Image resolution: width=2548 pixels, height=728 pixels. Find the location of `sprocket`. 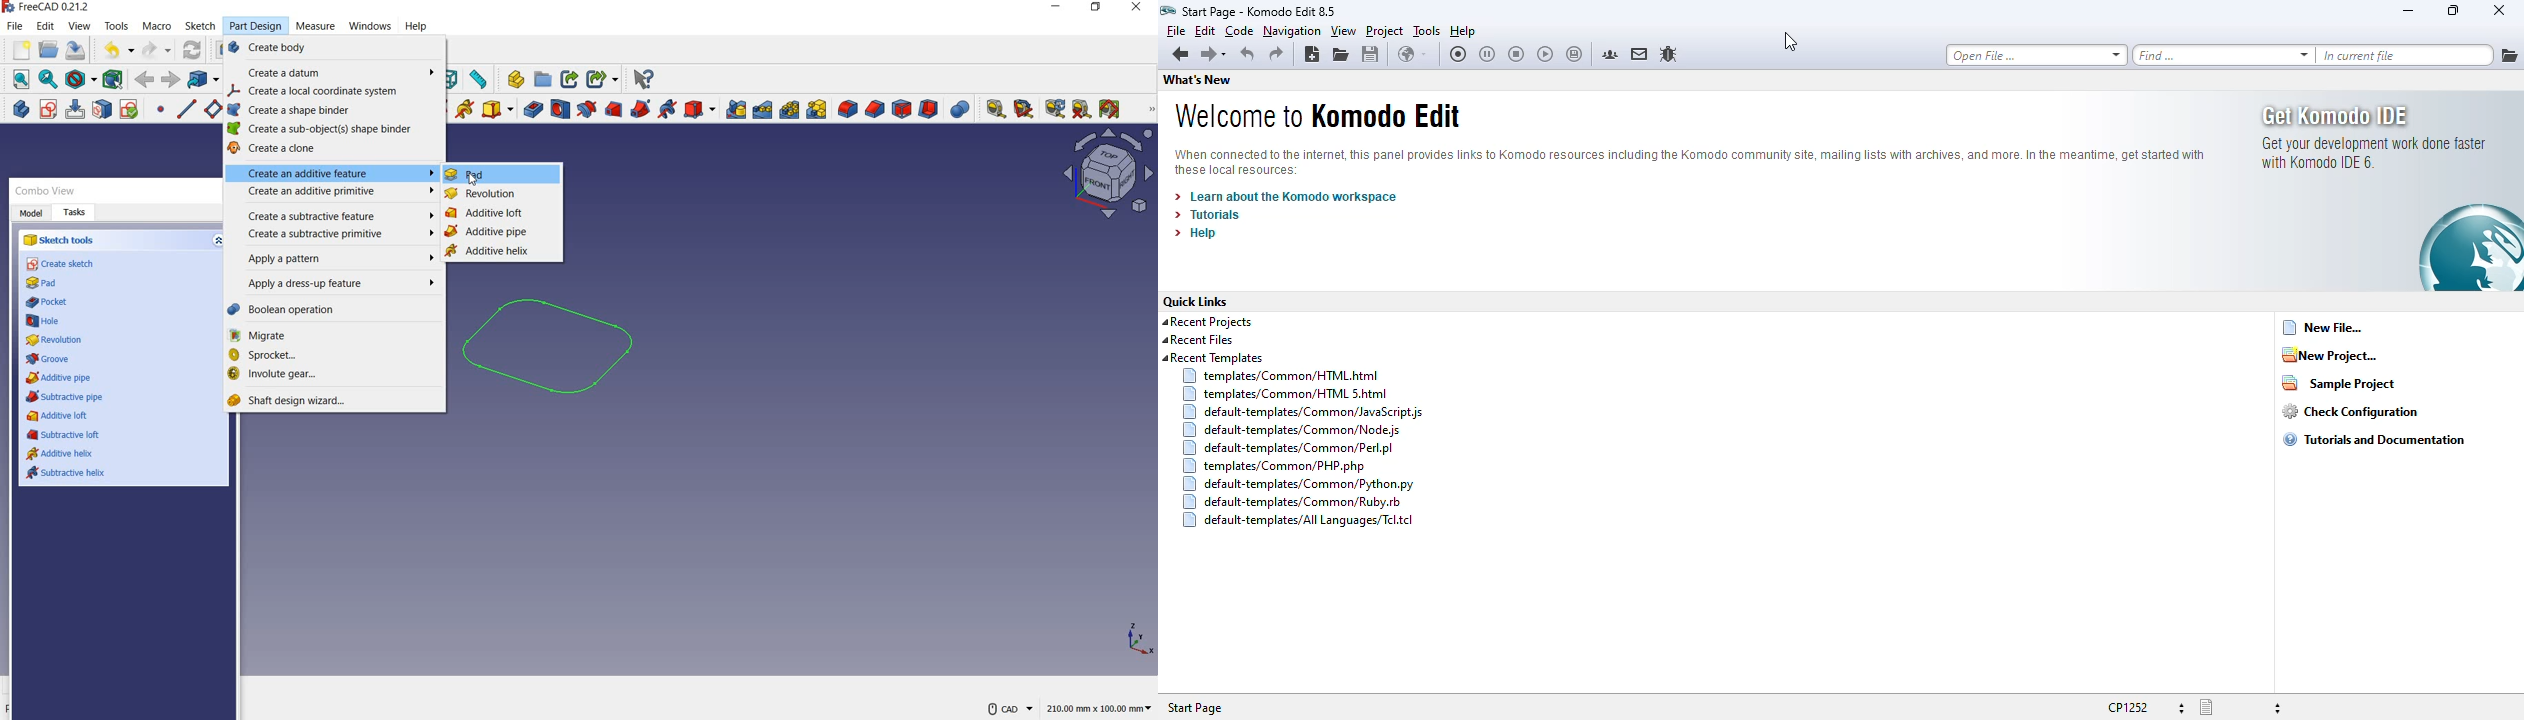

sprocket is located at coordinates (332, 355).